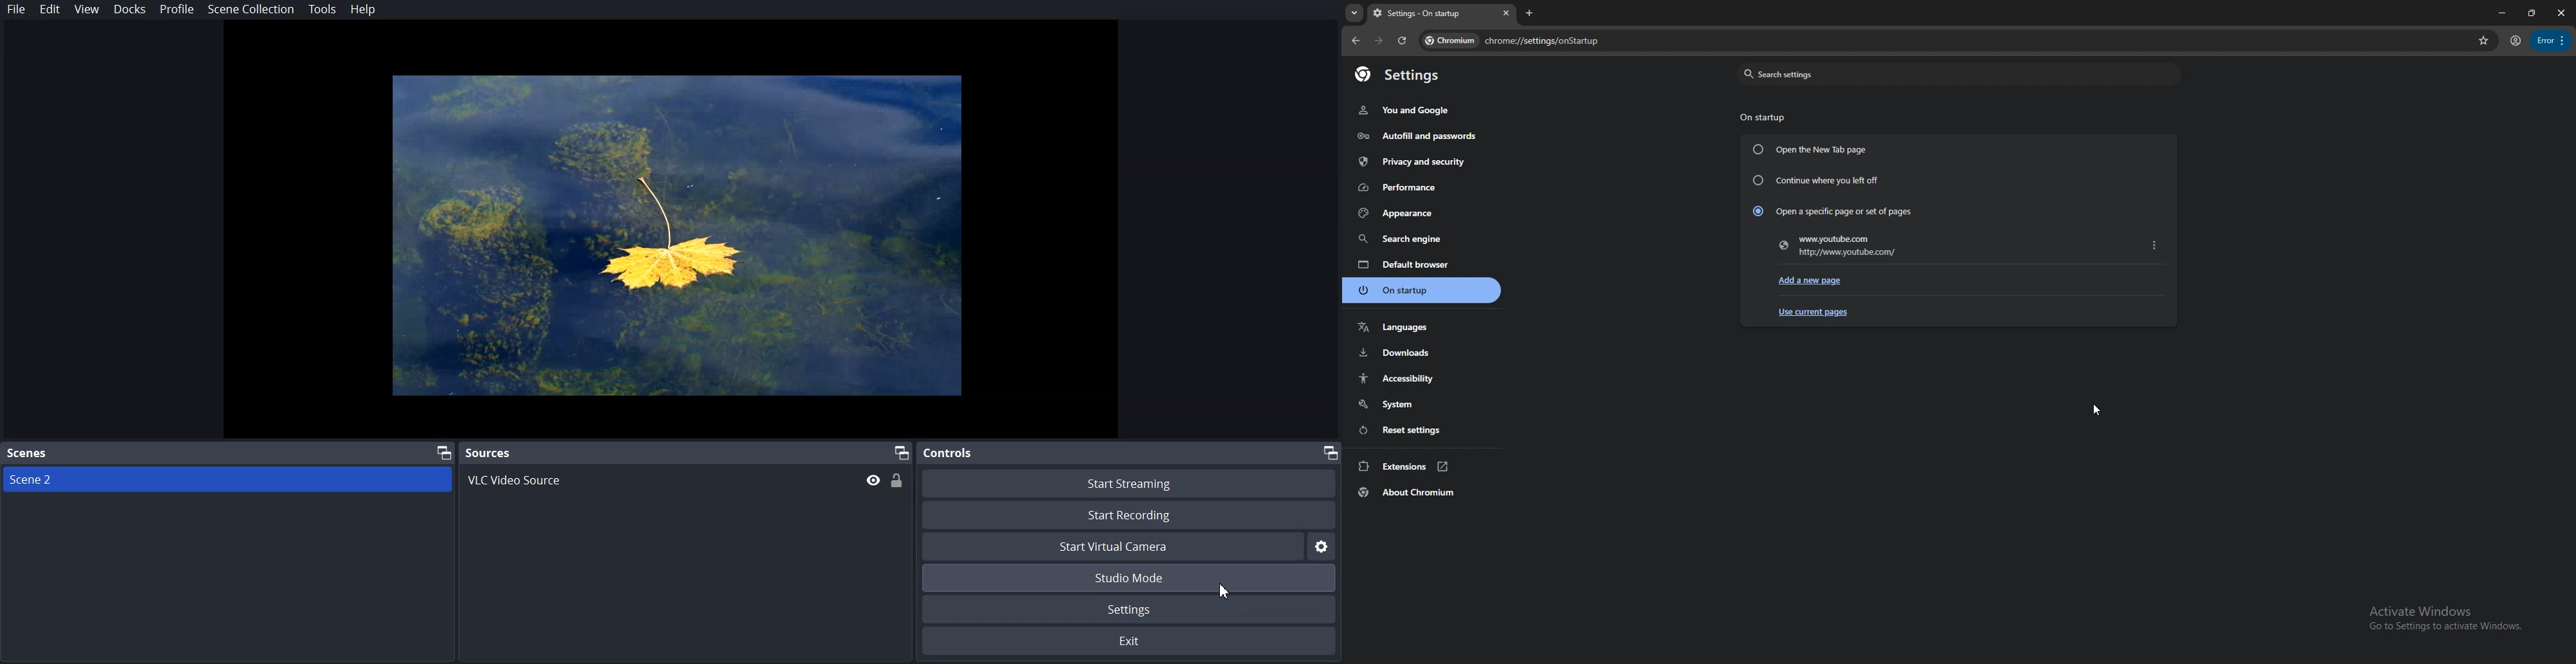  Describe the element at coordinates (1131, 578) in the screenshot. I see `Studio Mode` at that location.